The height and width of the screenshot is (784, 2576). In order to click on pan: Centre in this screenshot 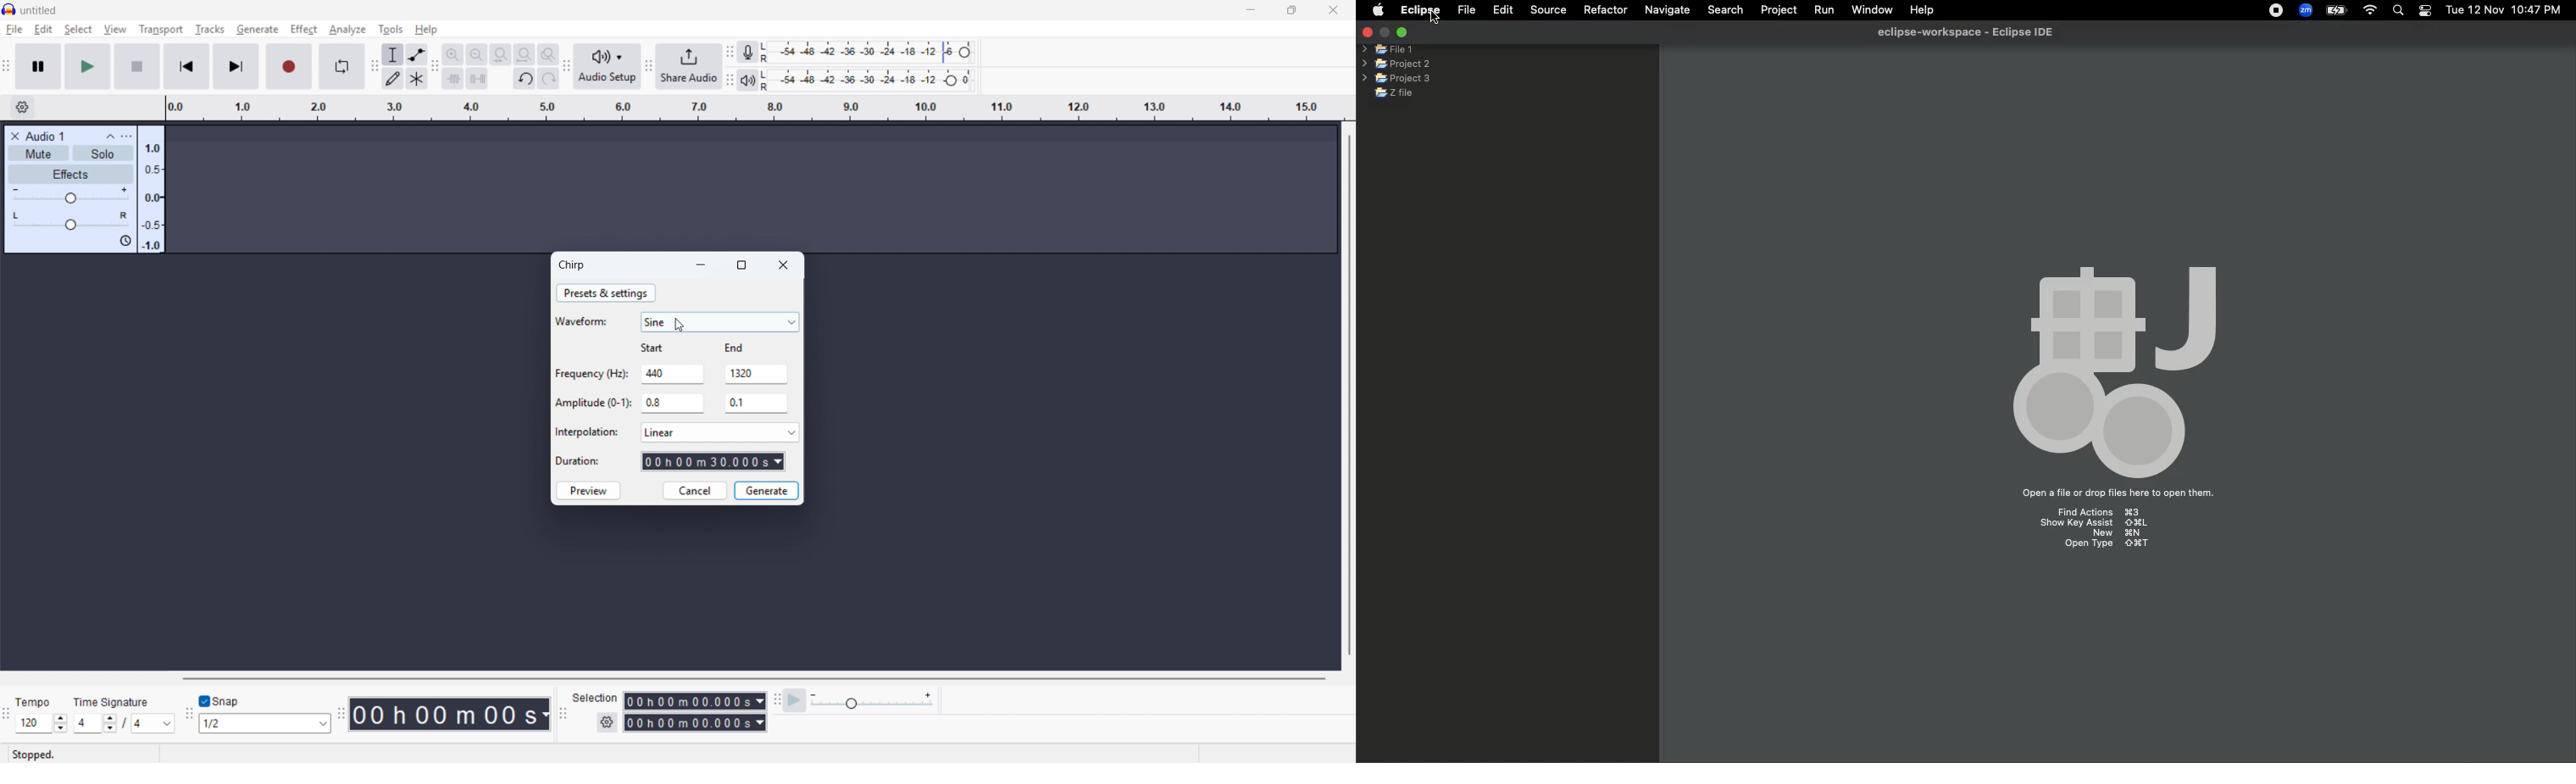, I will do `click(73, 220)`.